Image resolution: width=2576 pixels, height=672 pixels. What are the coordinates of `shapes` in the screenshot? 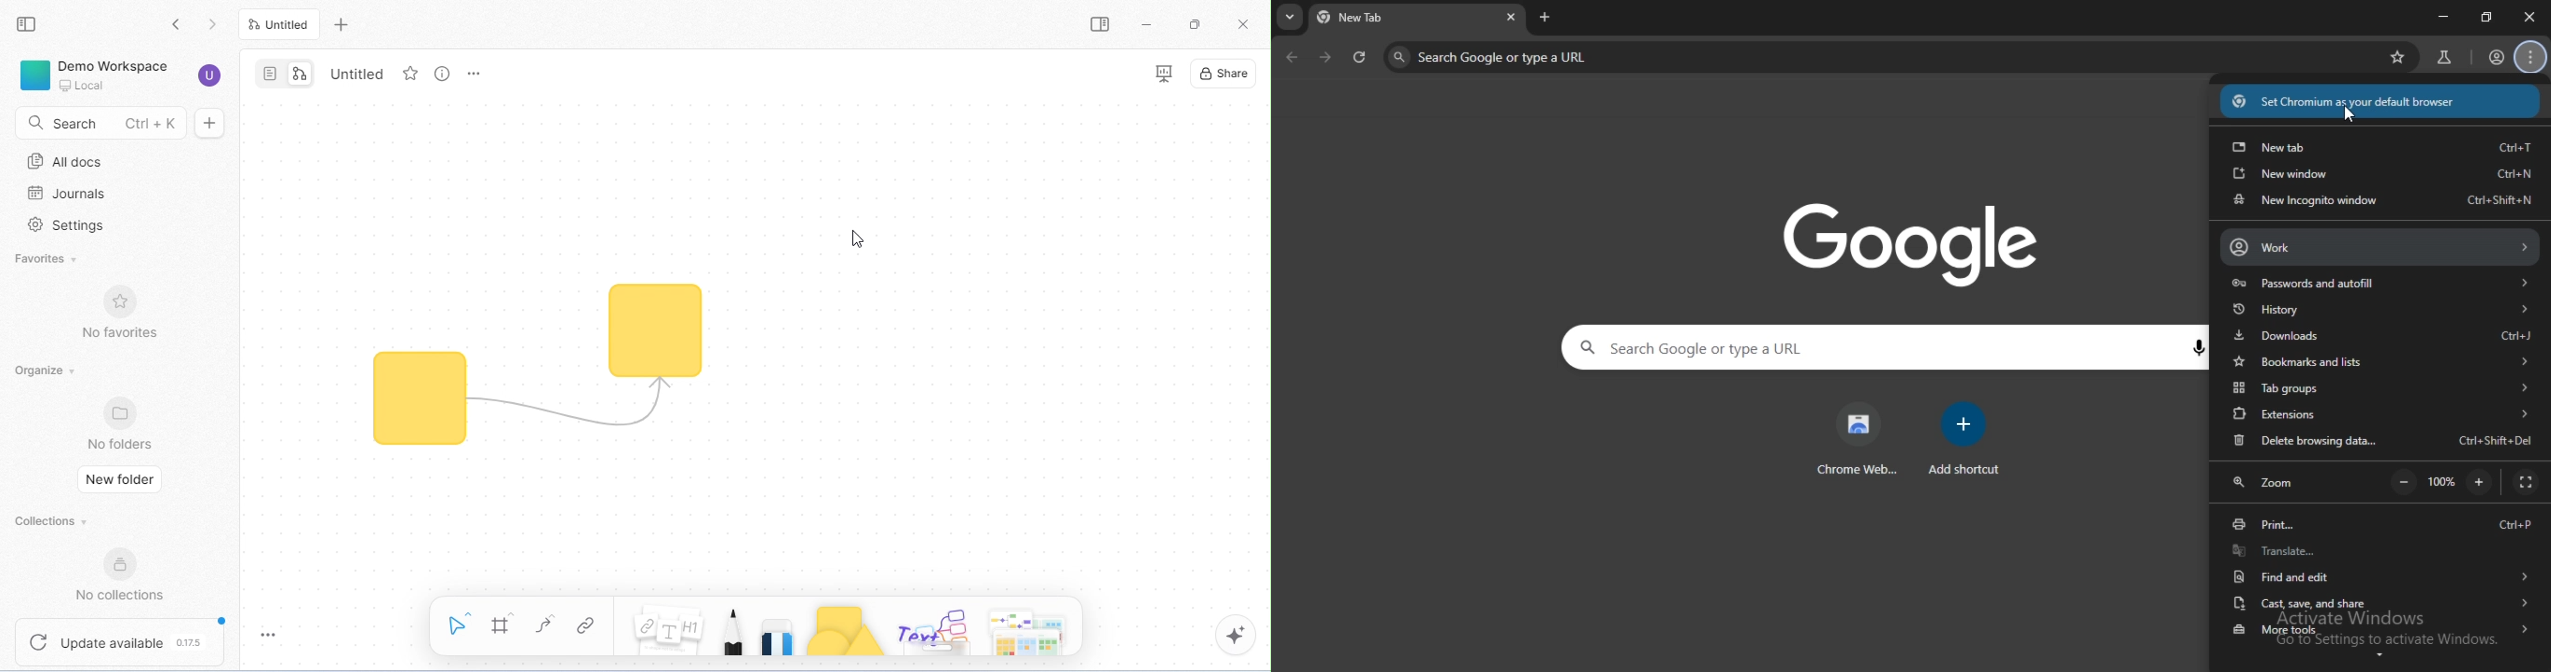 It's located at (847, 630).